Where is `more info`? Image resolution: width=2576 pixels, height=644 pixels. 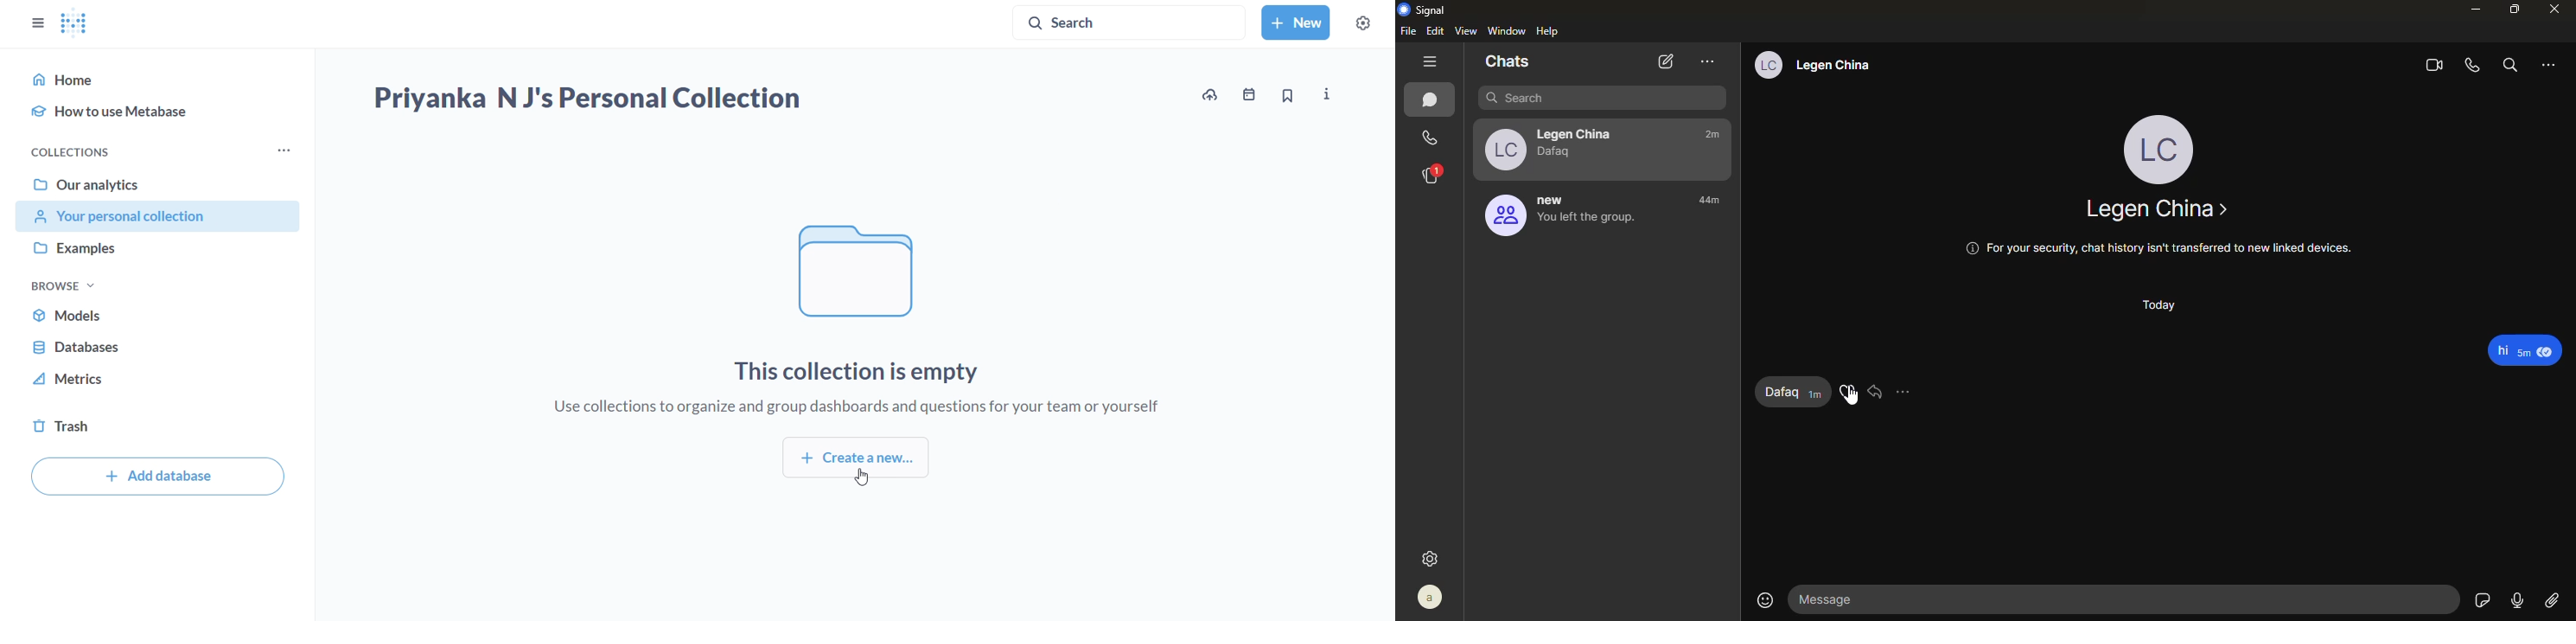
more info is located at coordinates (1326, 95).